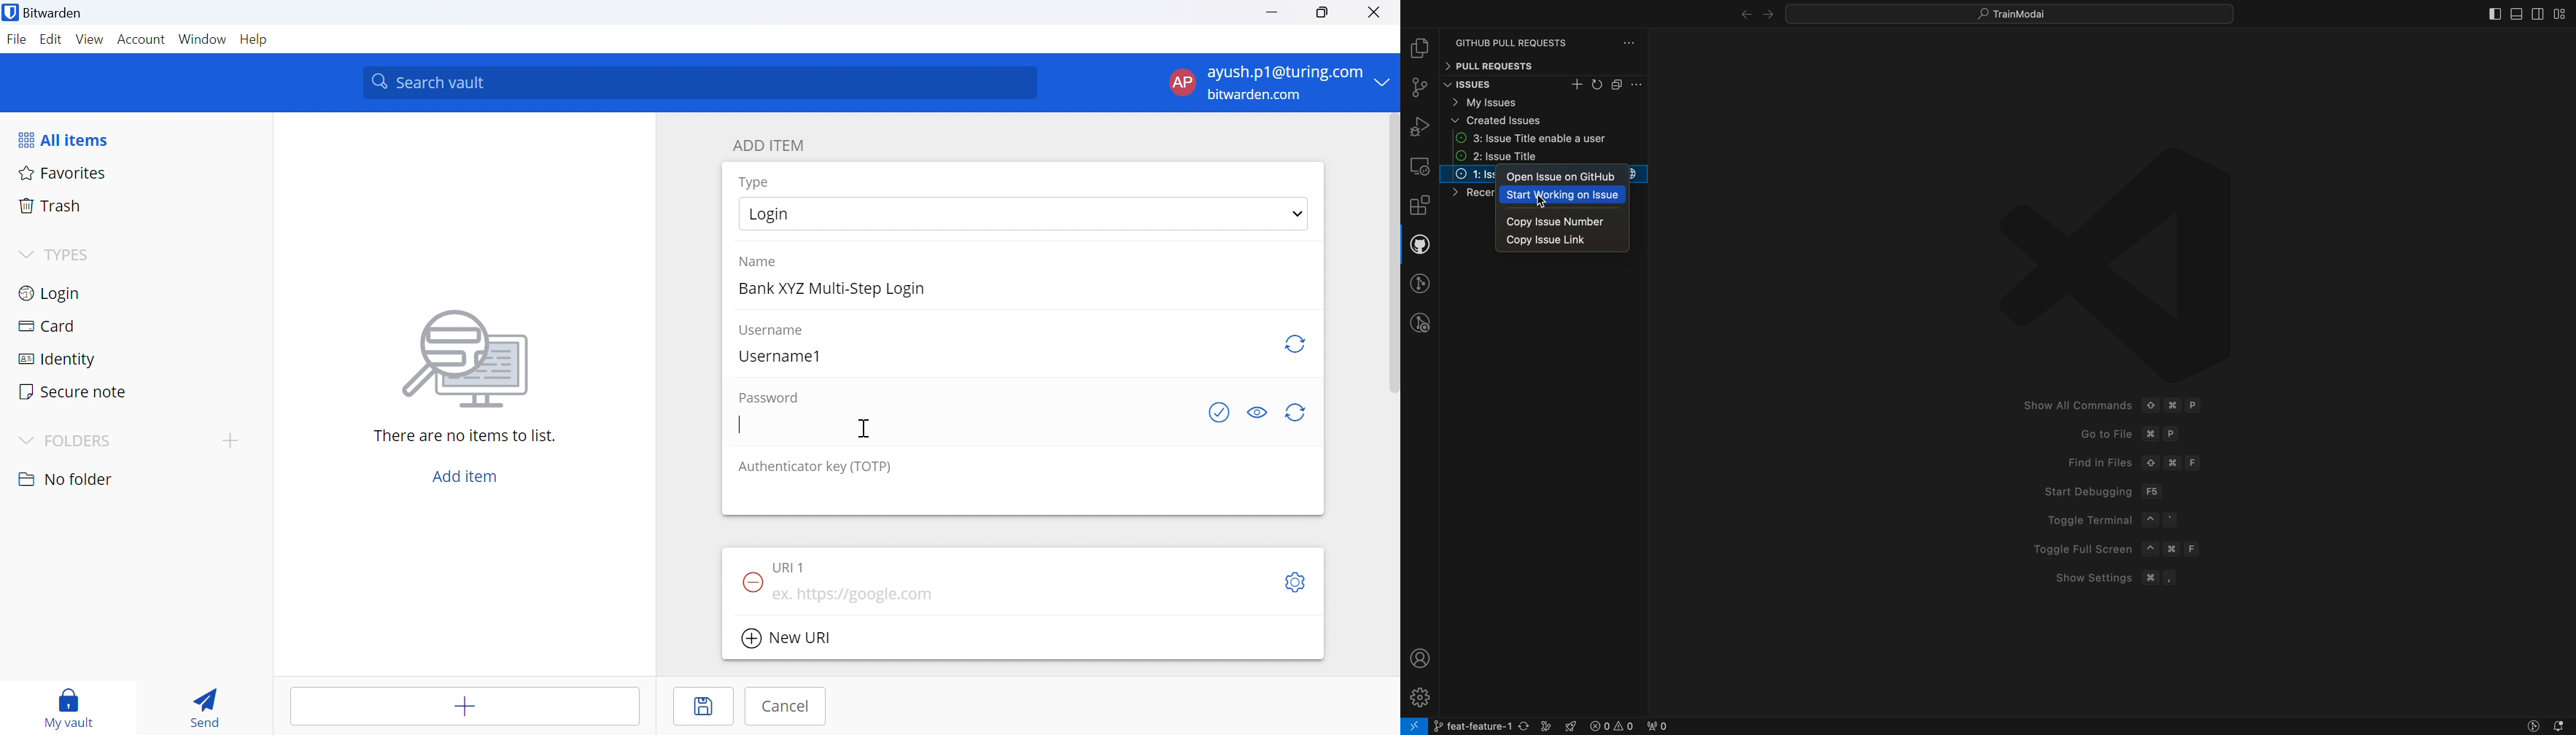 The image size is (2576, 756). Describe the element at coordinates (465, 436) in the screenshot. I see `There are no items to list.` at that location.